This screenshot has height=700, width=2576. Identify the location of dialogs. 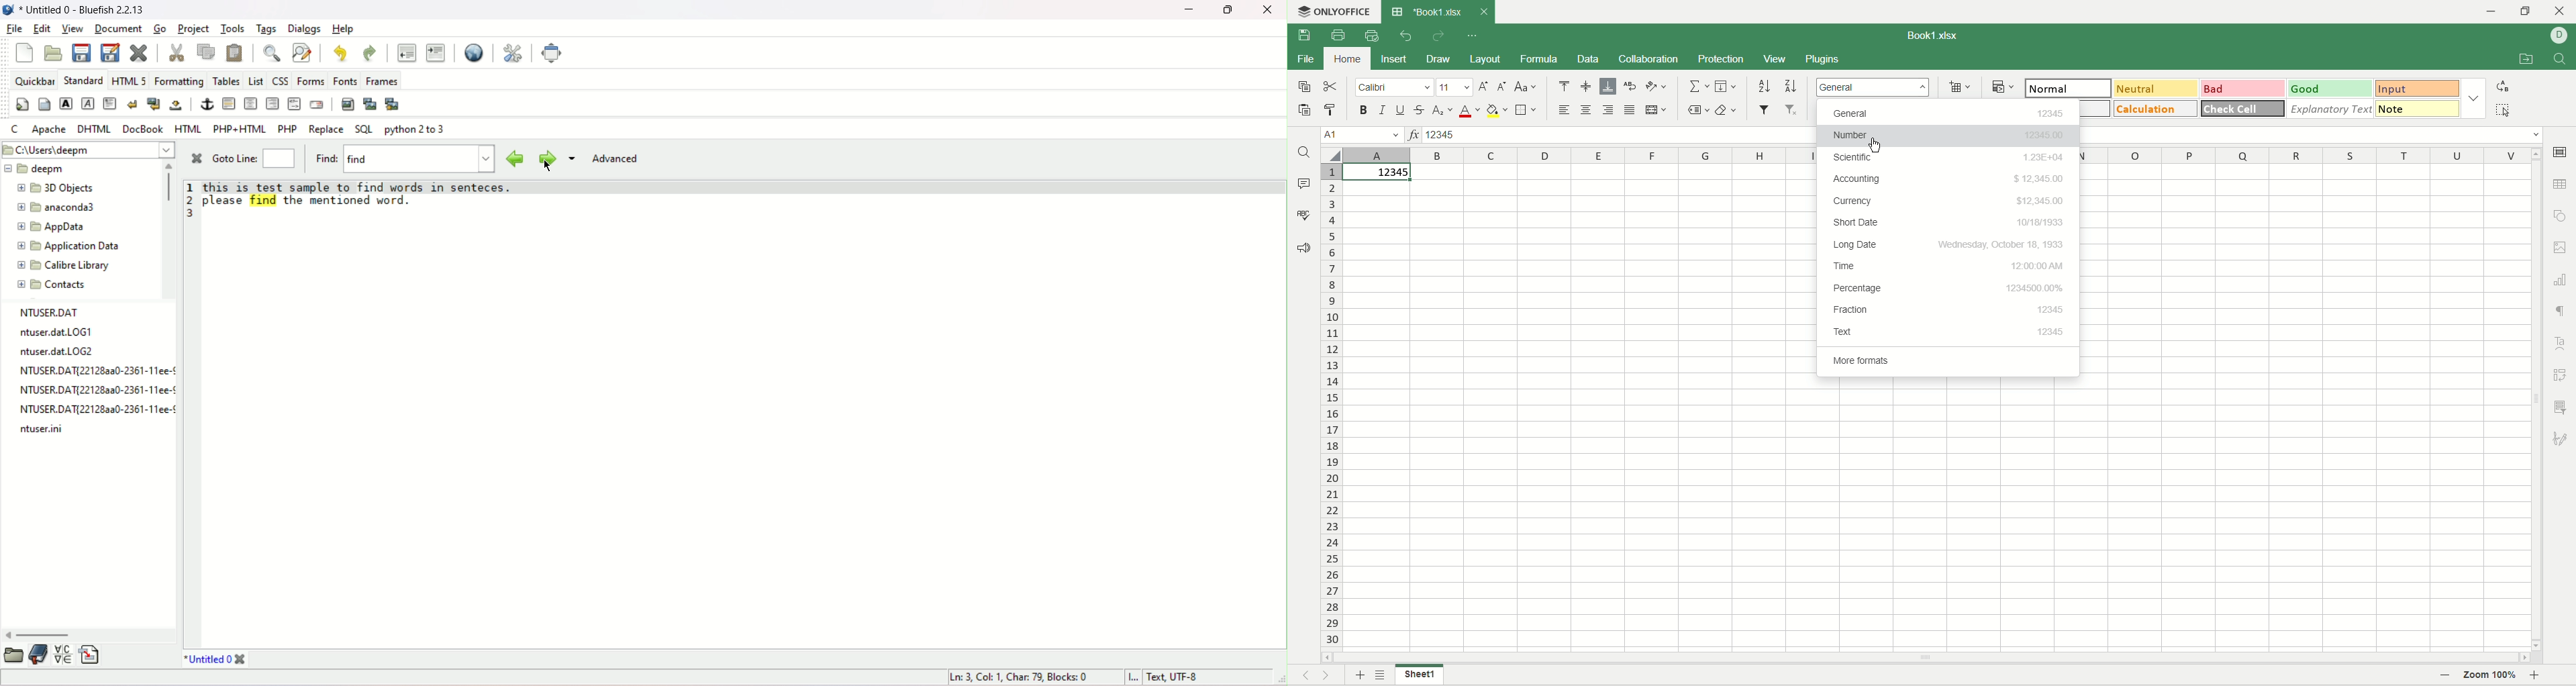
(305, 28).